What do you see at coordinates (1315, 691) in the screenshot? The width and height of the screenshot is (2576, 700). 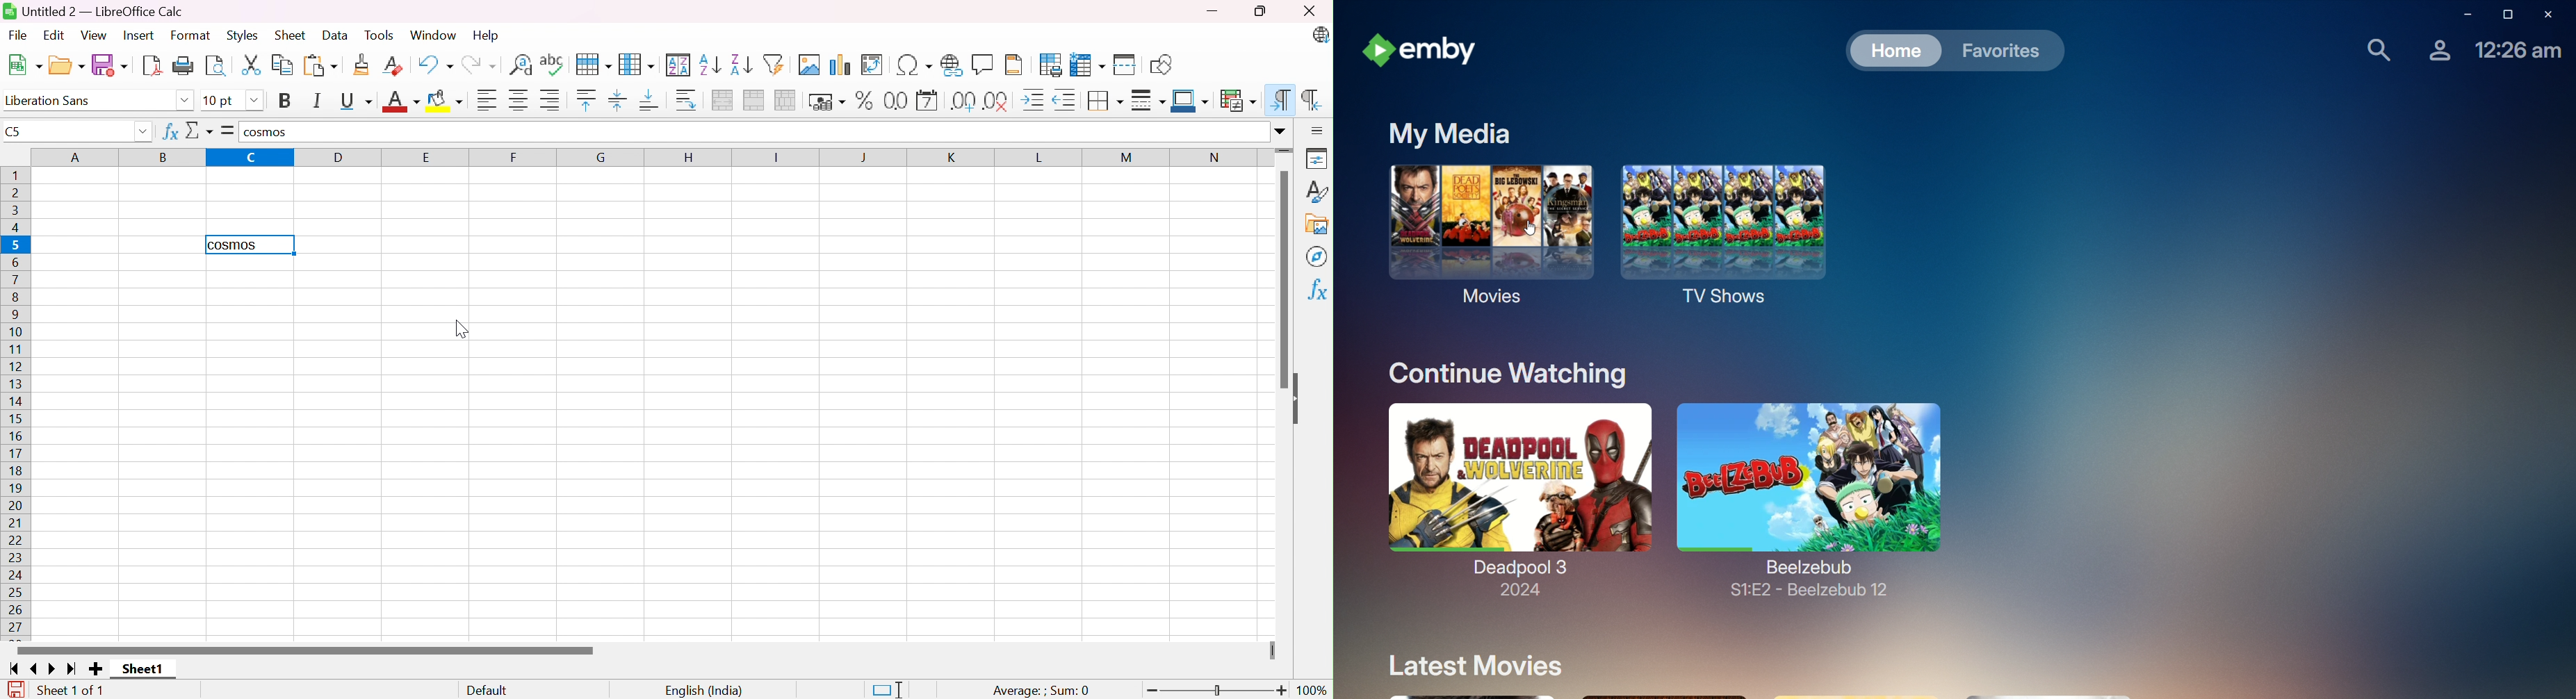 I see `100%` at bounding box center [1315, 691].